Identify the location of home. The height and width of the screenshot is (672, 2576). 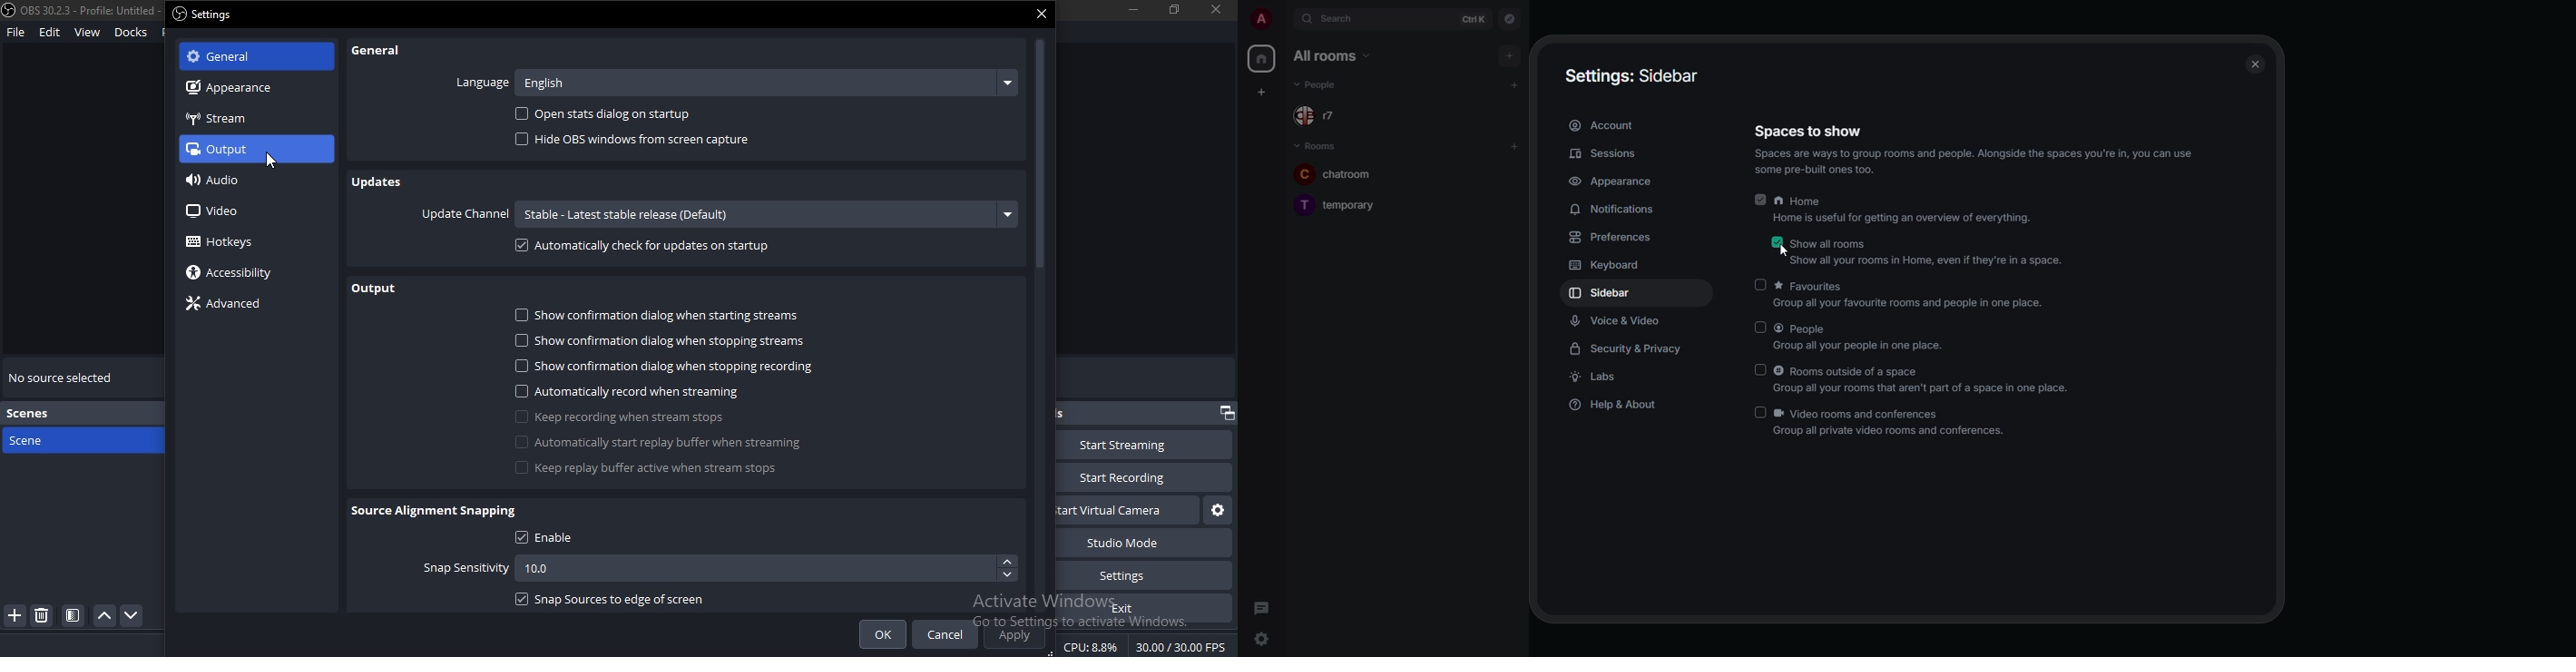
(1261, 58).